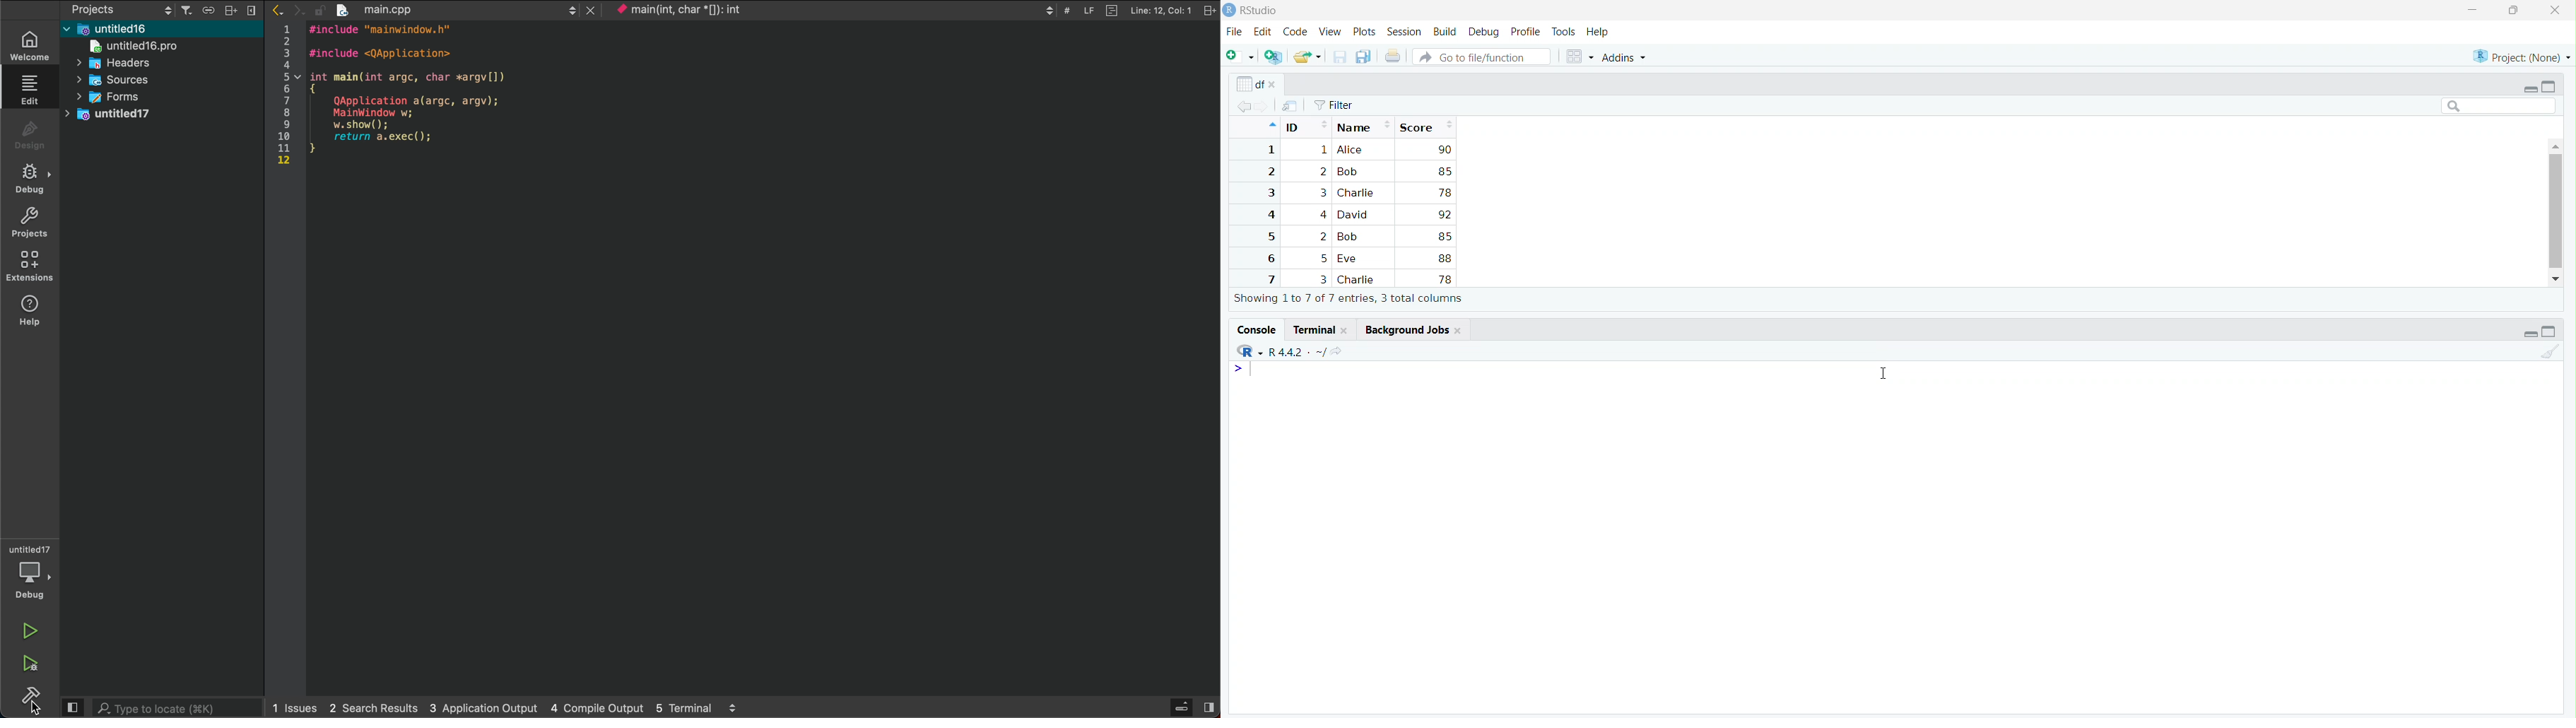 The image size is (2576, 728). I want to click on maximize, so click(2549, 331).